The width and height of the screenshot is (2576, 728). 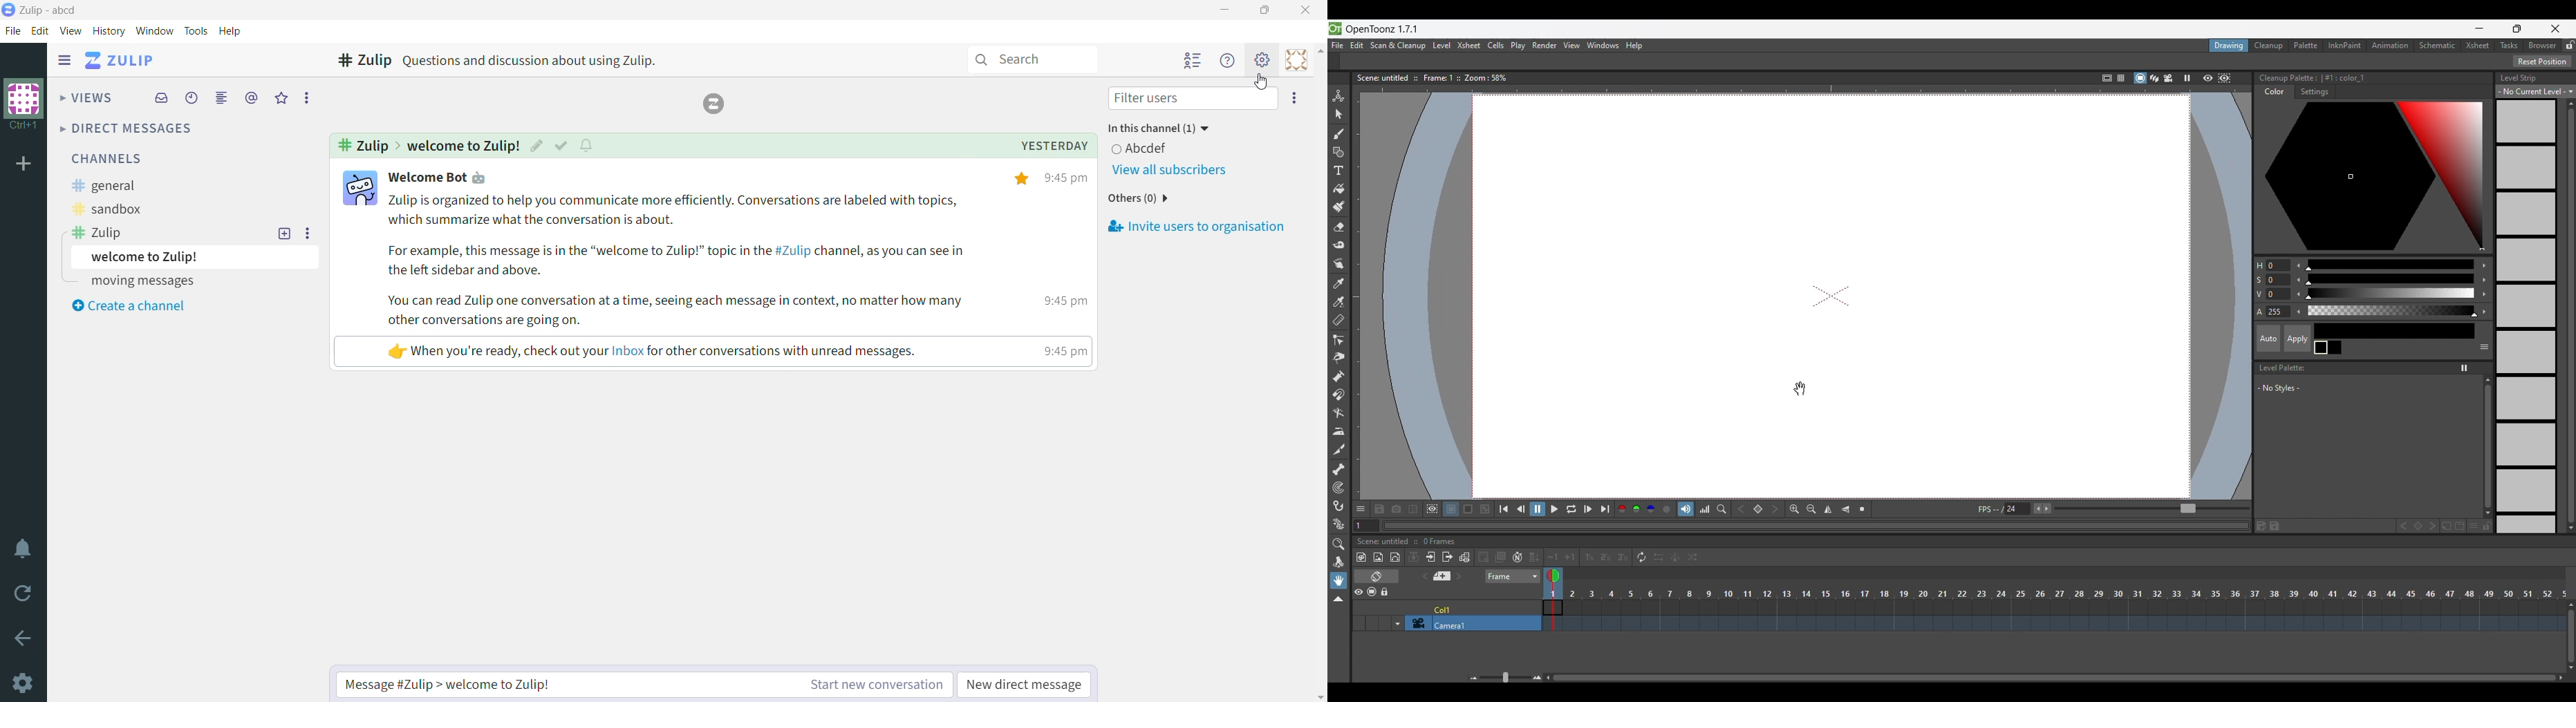 I want to click on Show/Hide each icon in the toolbar, so click(x=1361, y=509).